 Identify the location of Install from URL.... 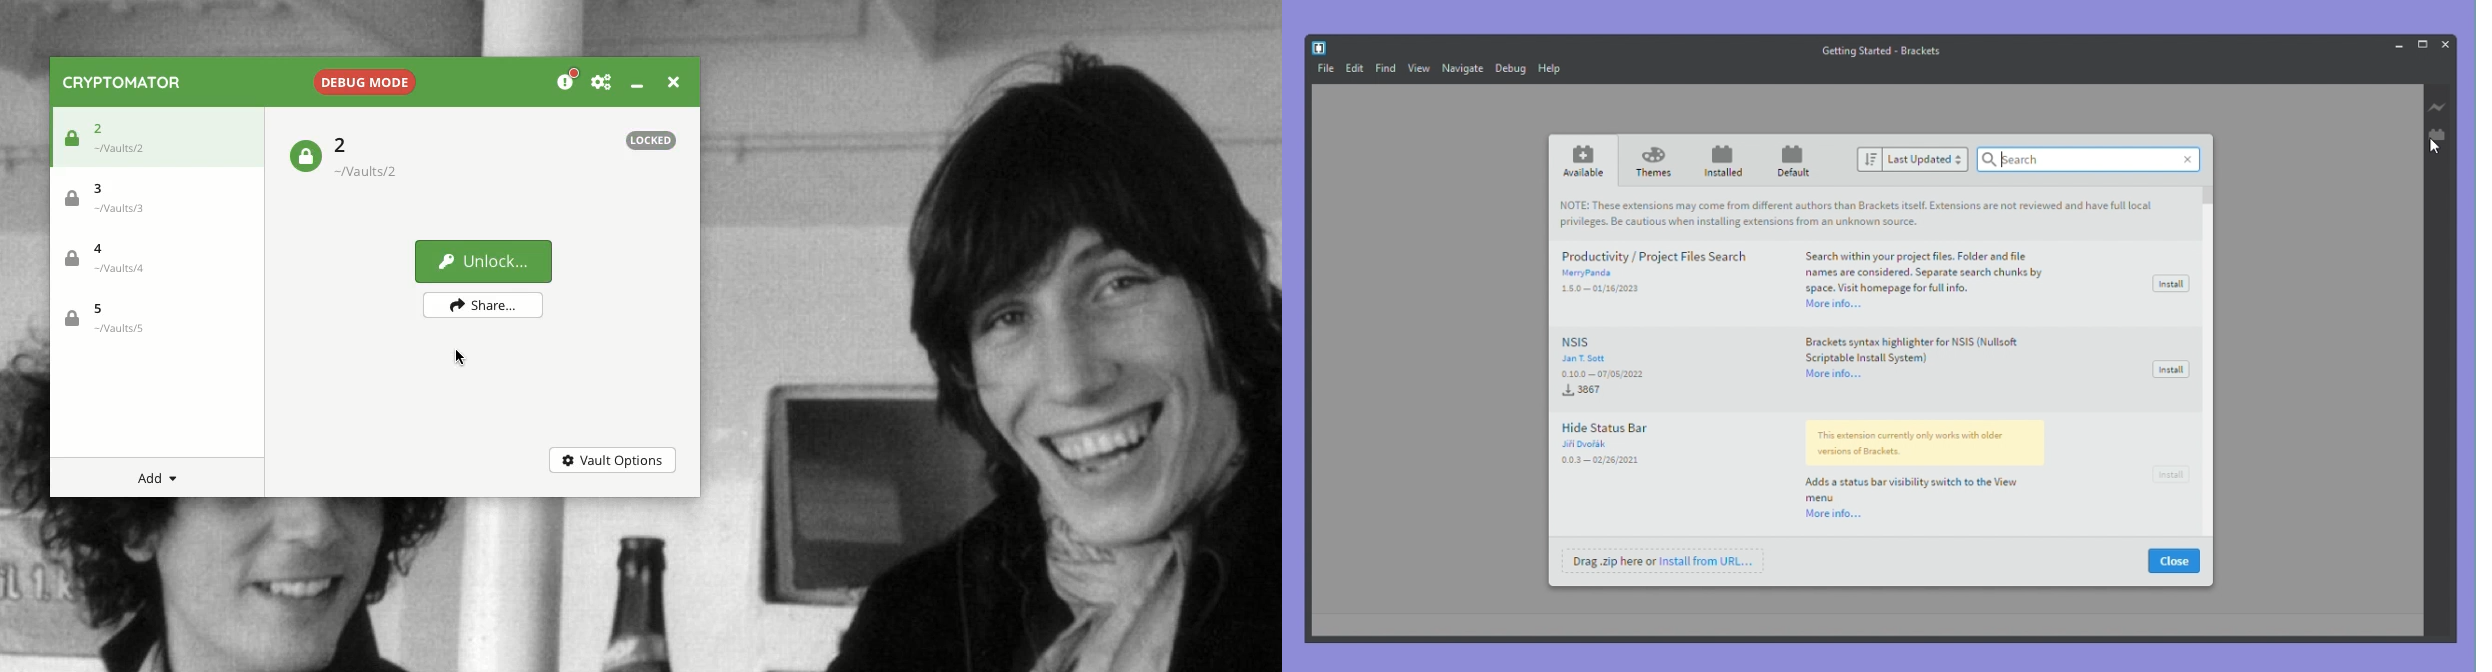
(1715, 561).